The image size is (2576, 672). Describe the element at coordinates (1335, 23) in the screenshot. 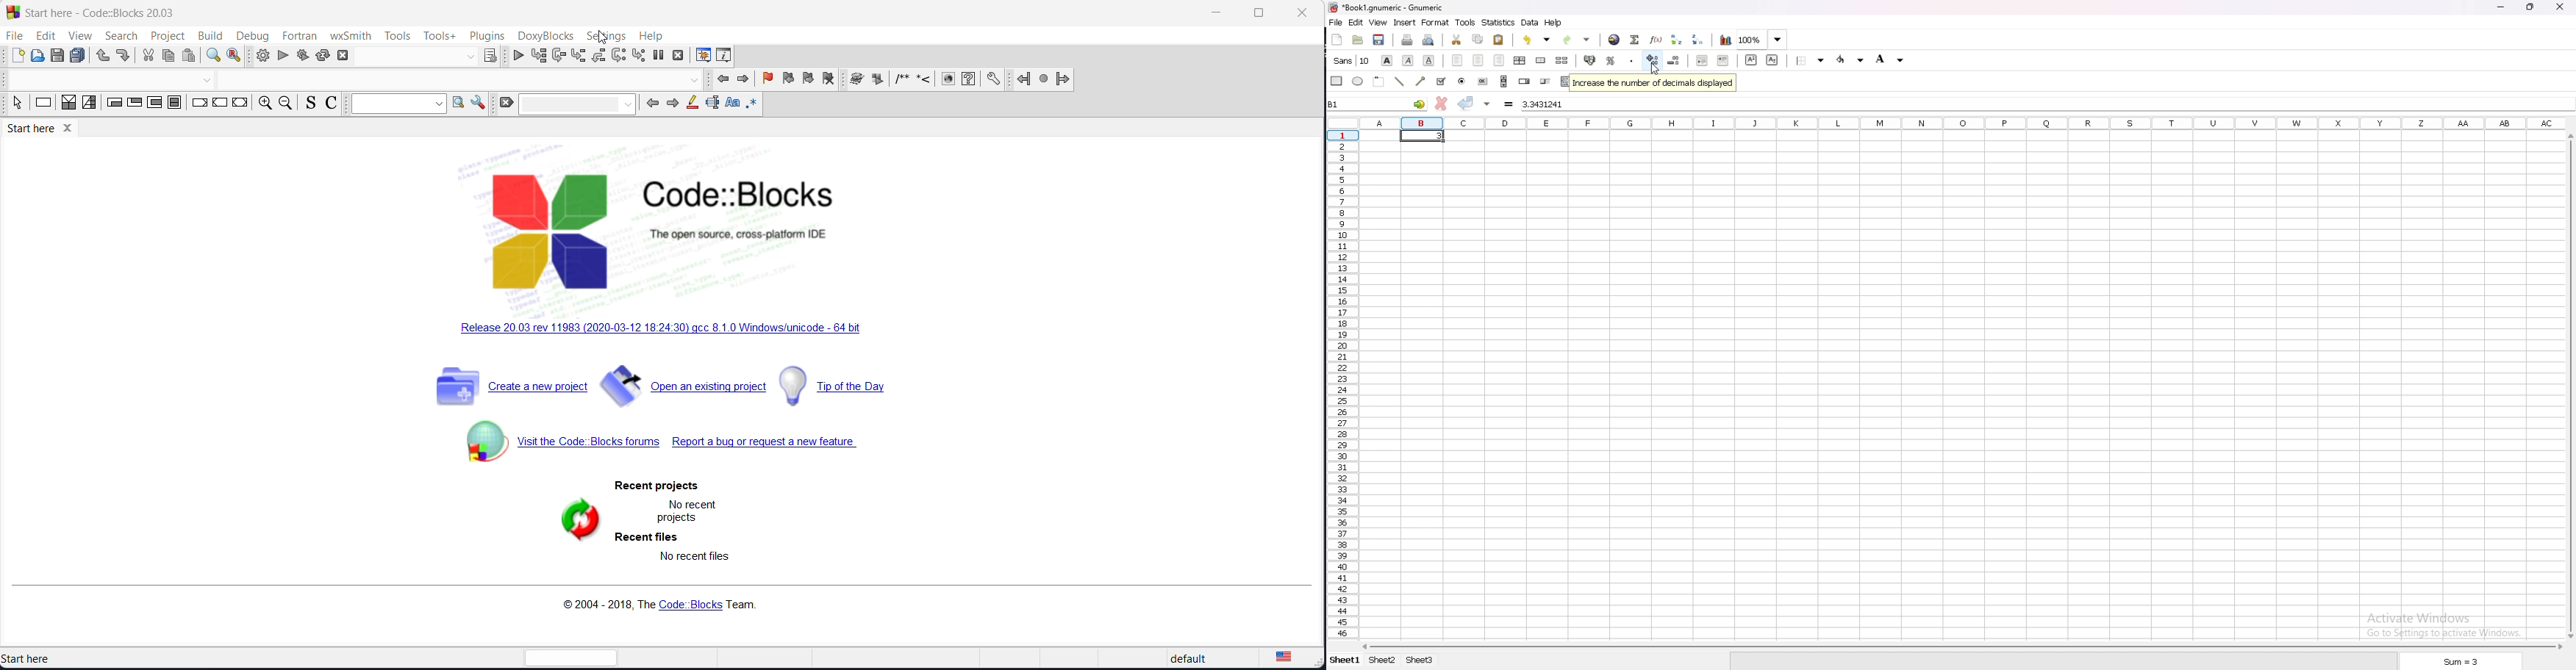

I see `file` at that location.